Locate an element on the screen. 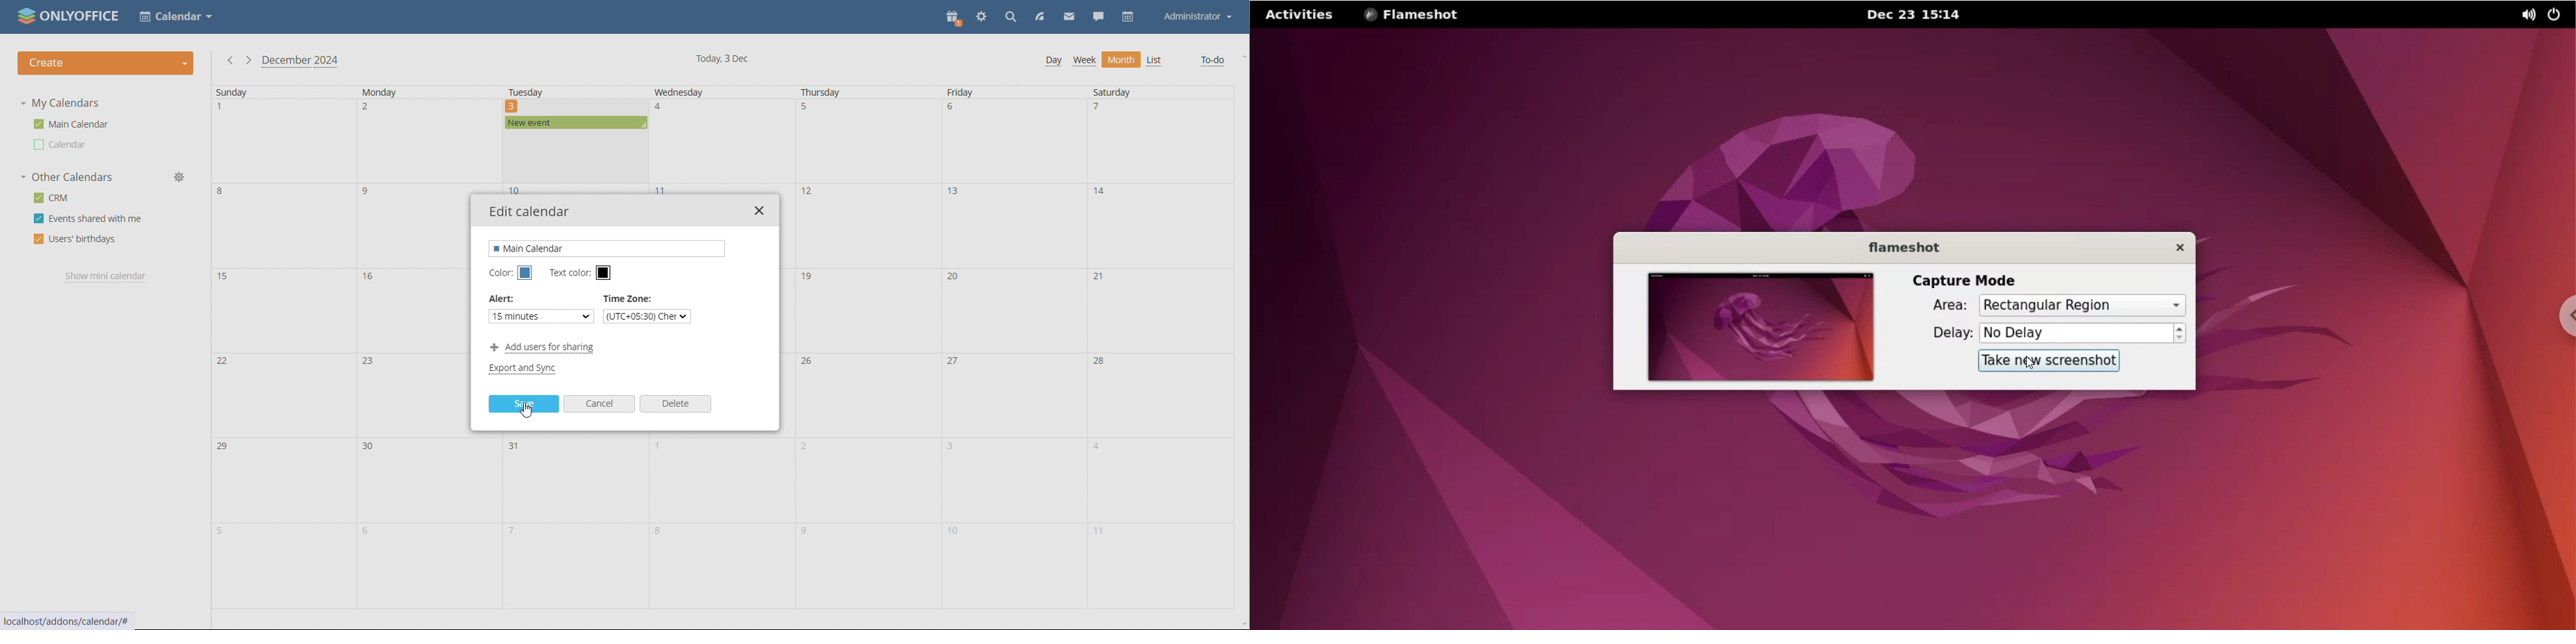  date is located at coordinates (577, 480).